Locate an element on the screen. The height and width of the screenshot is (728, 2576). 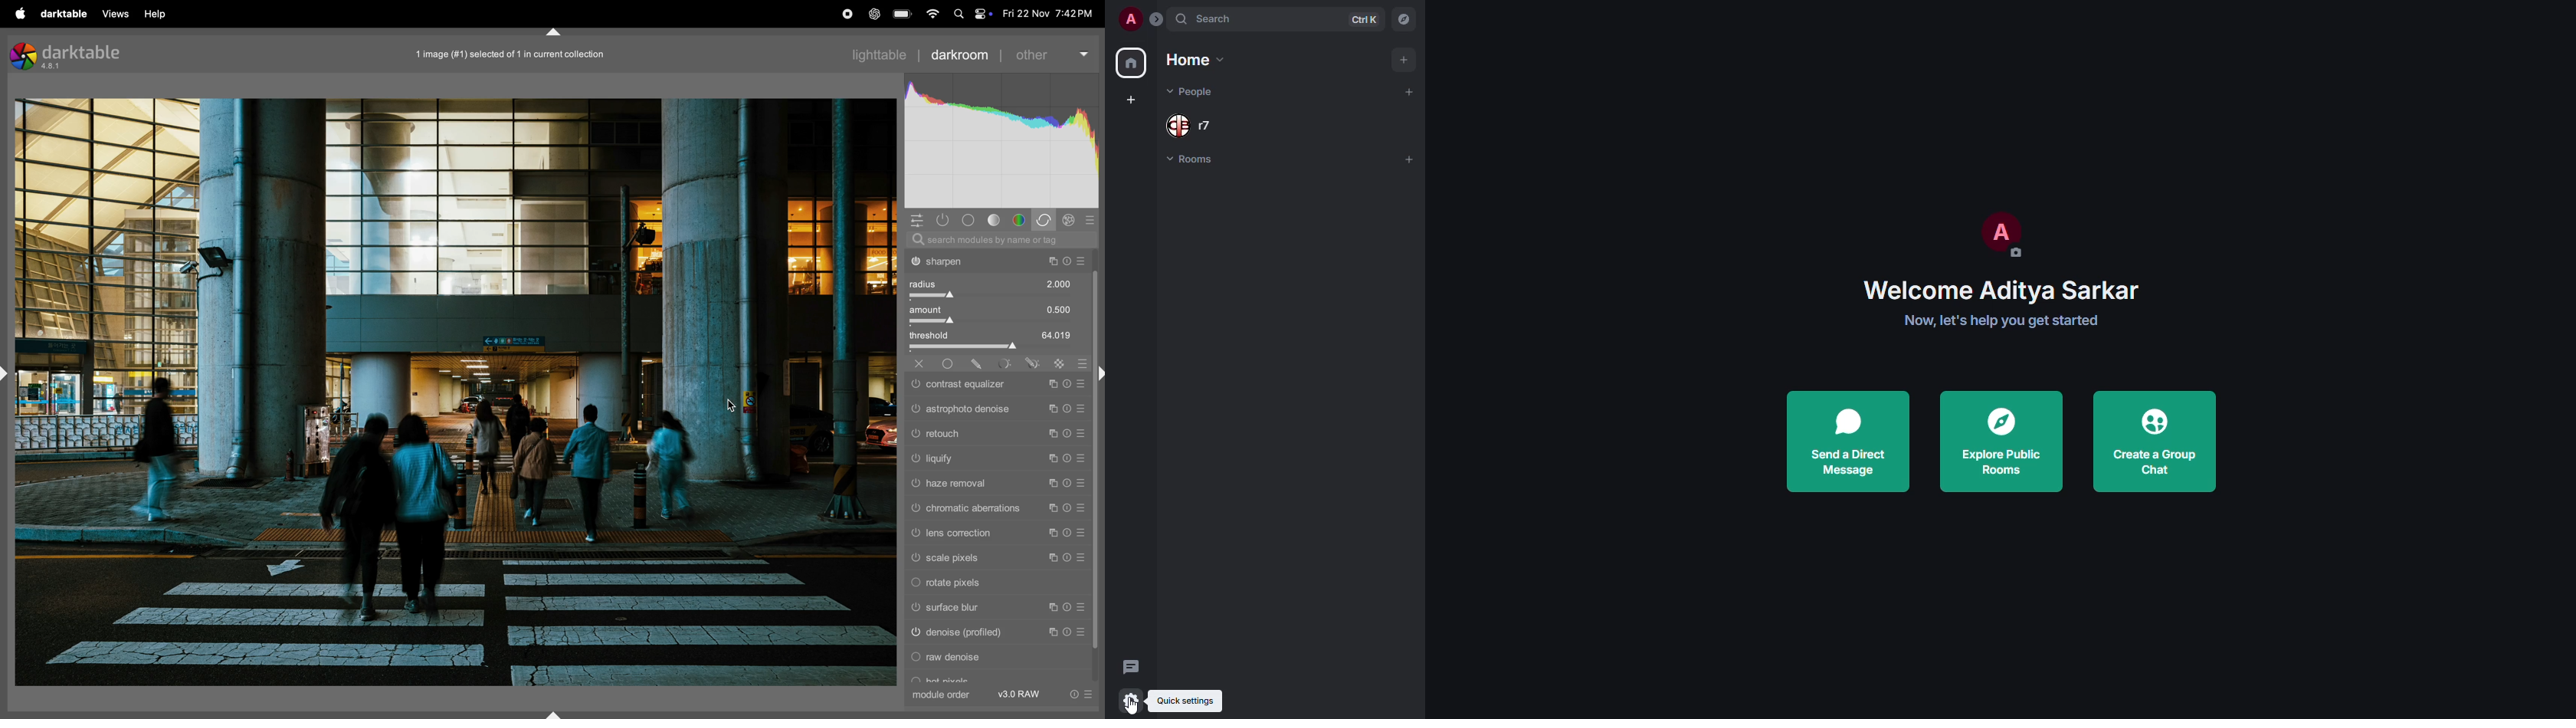
cursor is located at coordinates (733, 405).